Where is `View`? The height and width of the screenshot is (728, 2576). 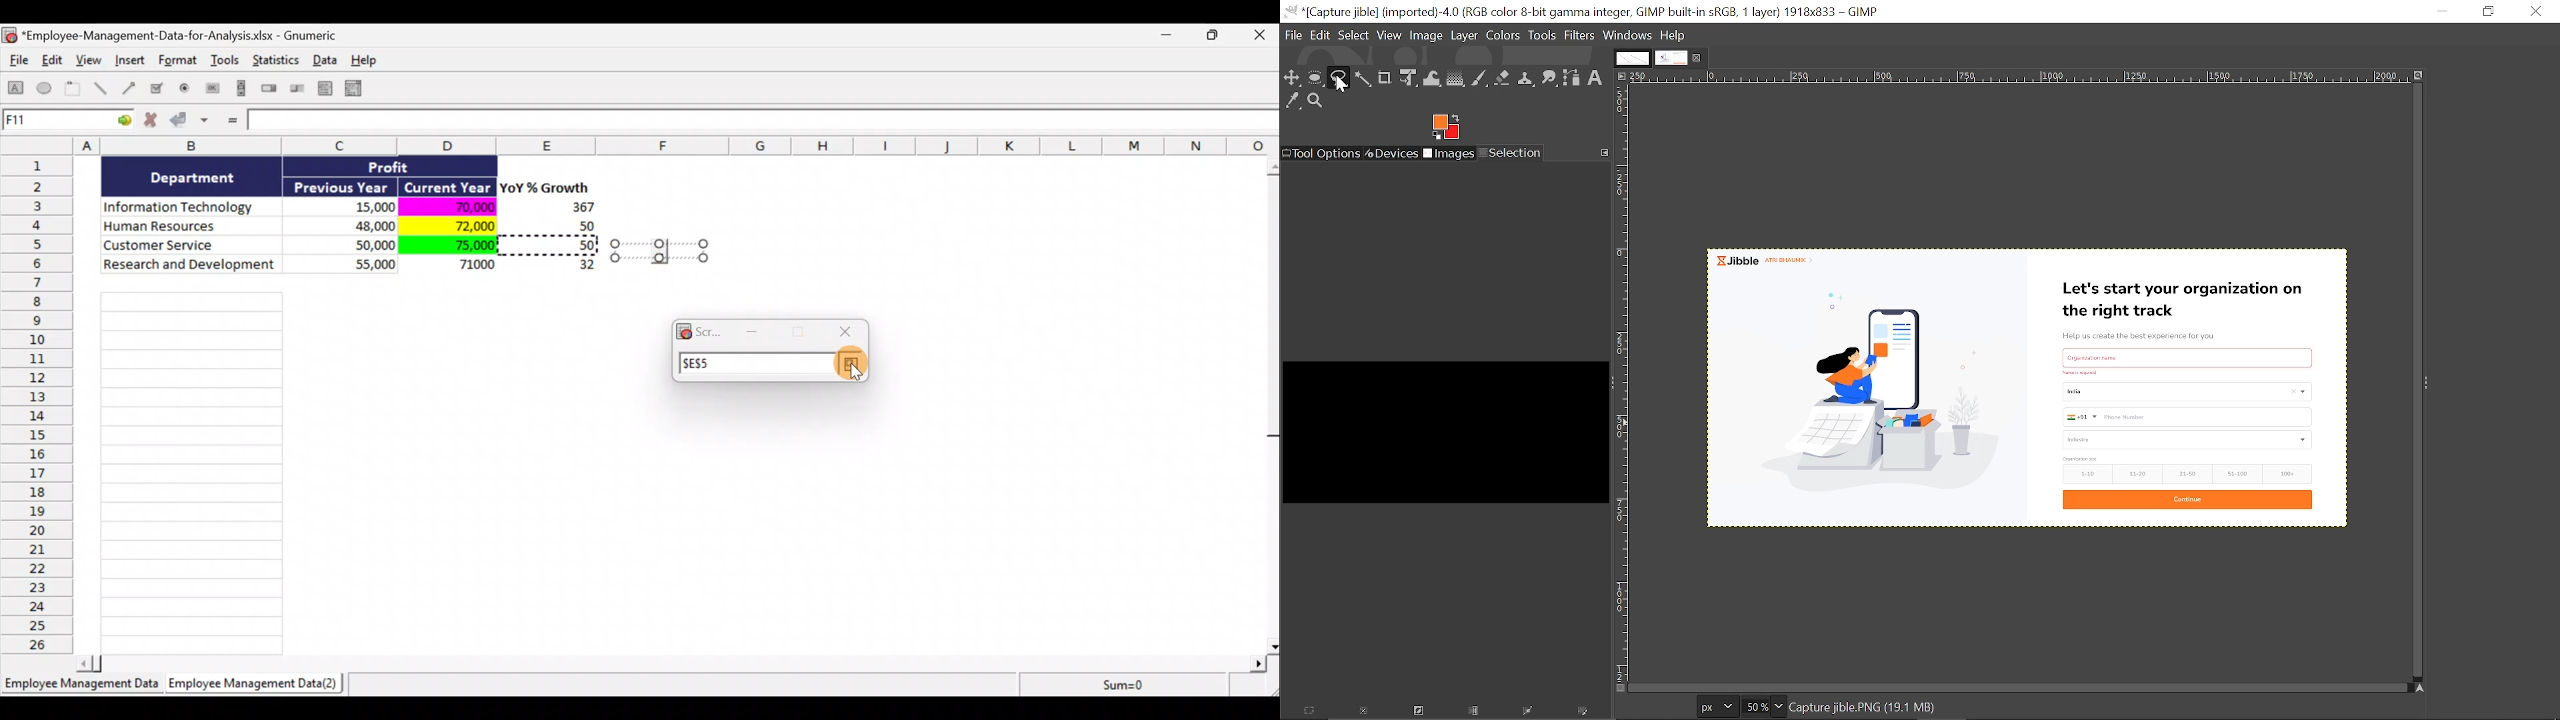
View is located at coordinates (91, 60).